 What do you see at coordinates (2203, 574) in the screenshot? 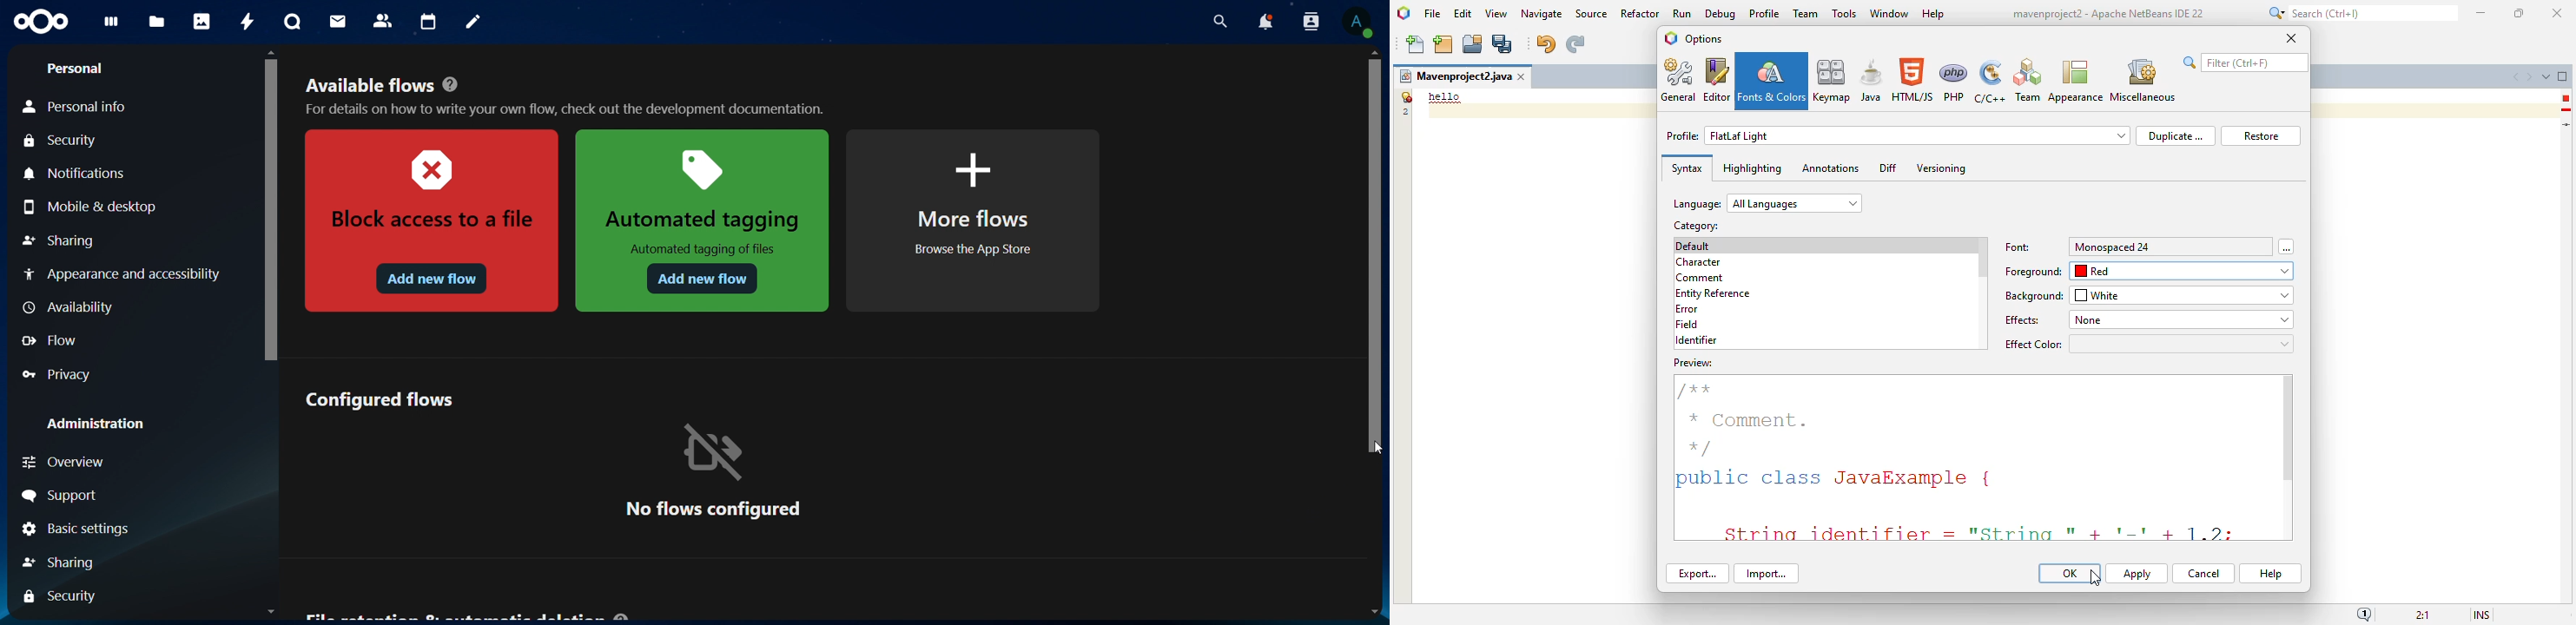
I see `cancel` at bounding box center [2203, 574].